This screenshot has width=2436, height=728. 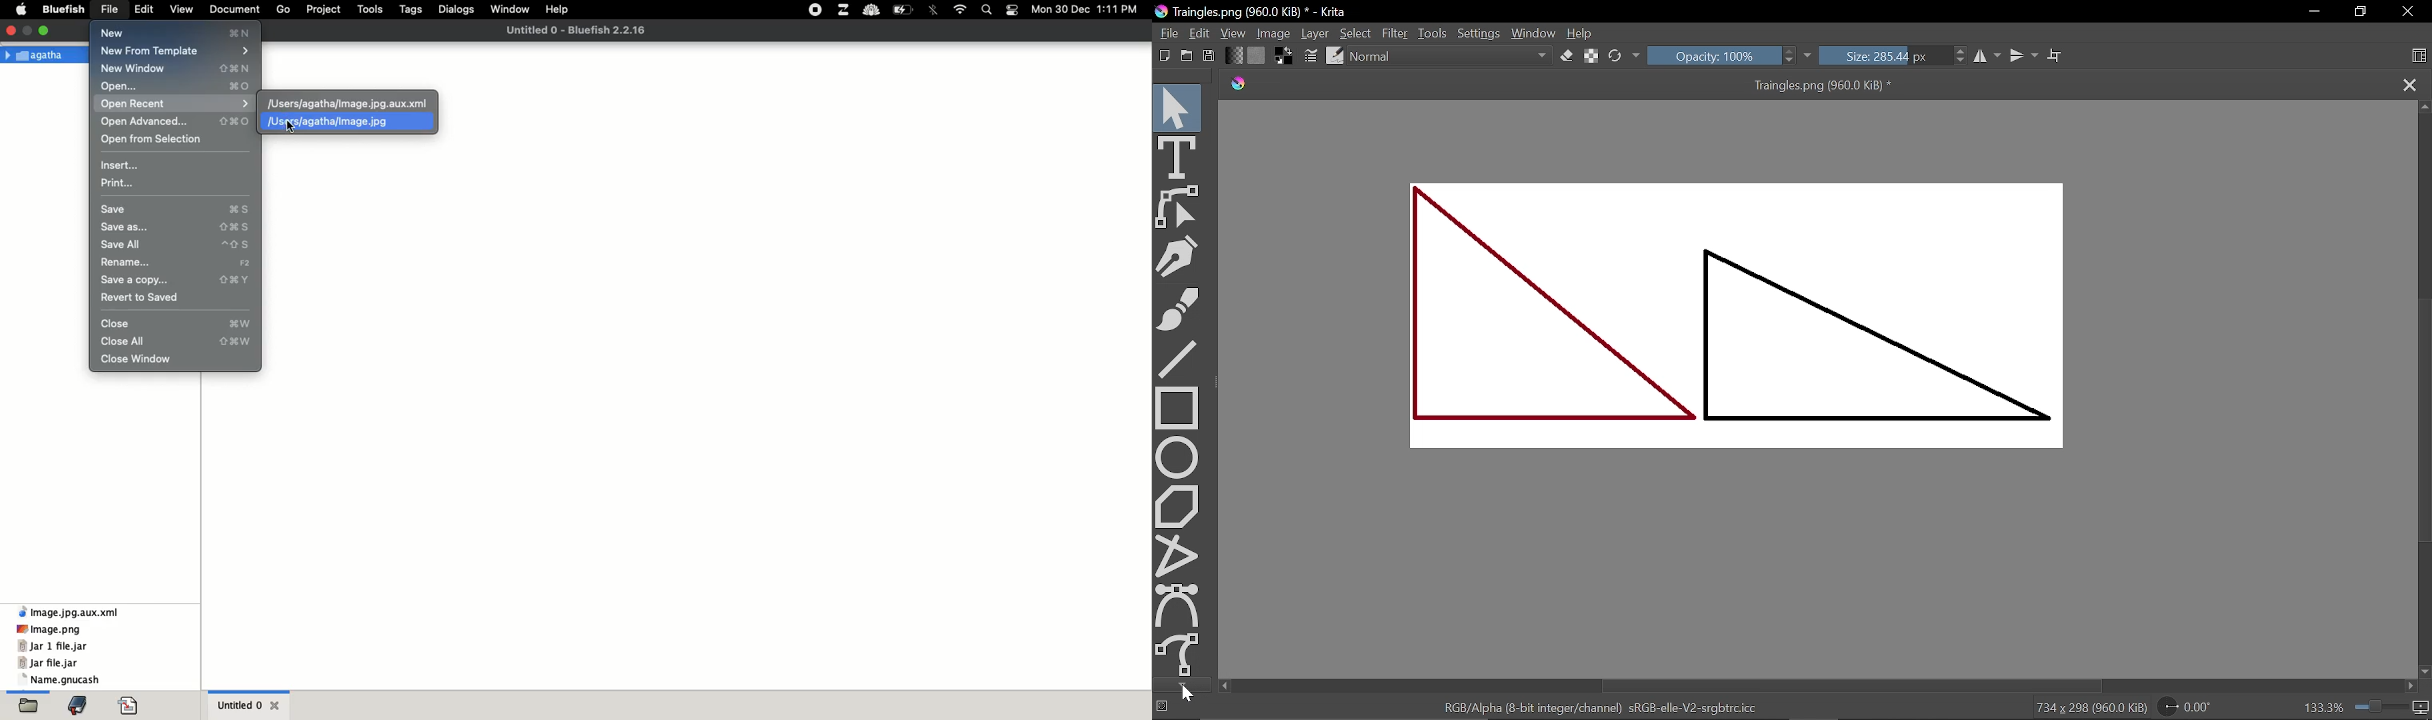 I want to click on Mirror horizontally, so click(x=1988, y=55).